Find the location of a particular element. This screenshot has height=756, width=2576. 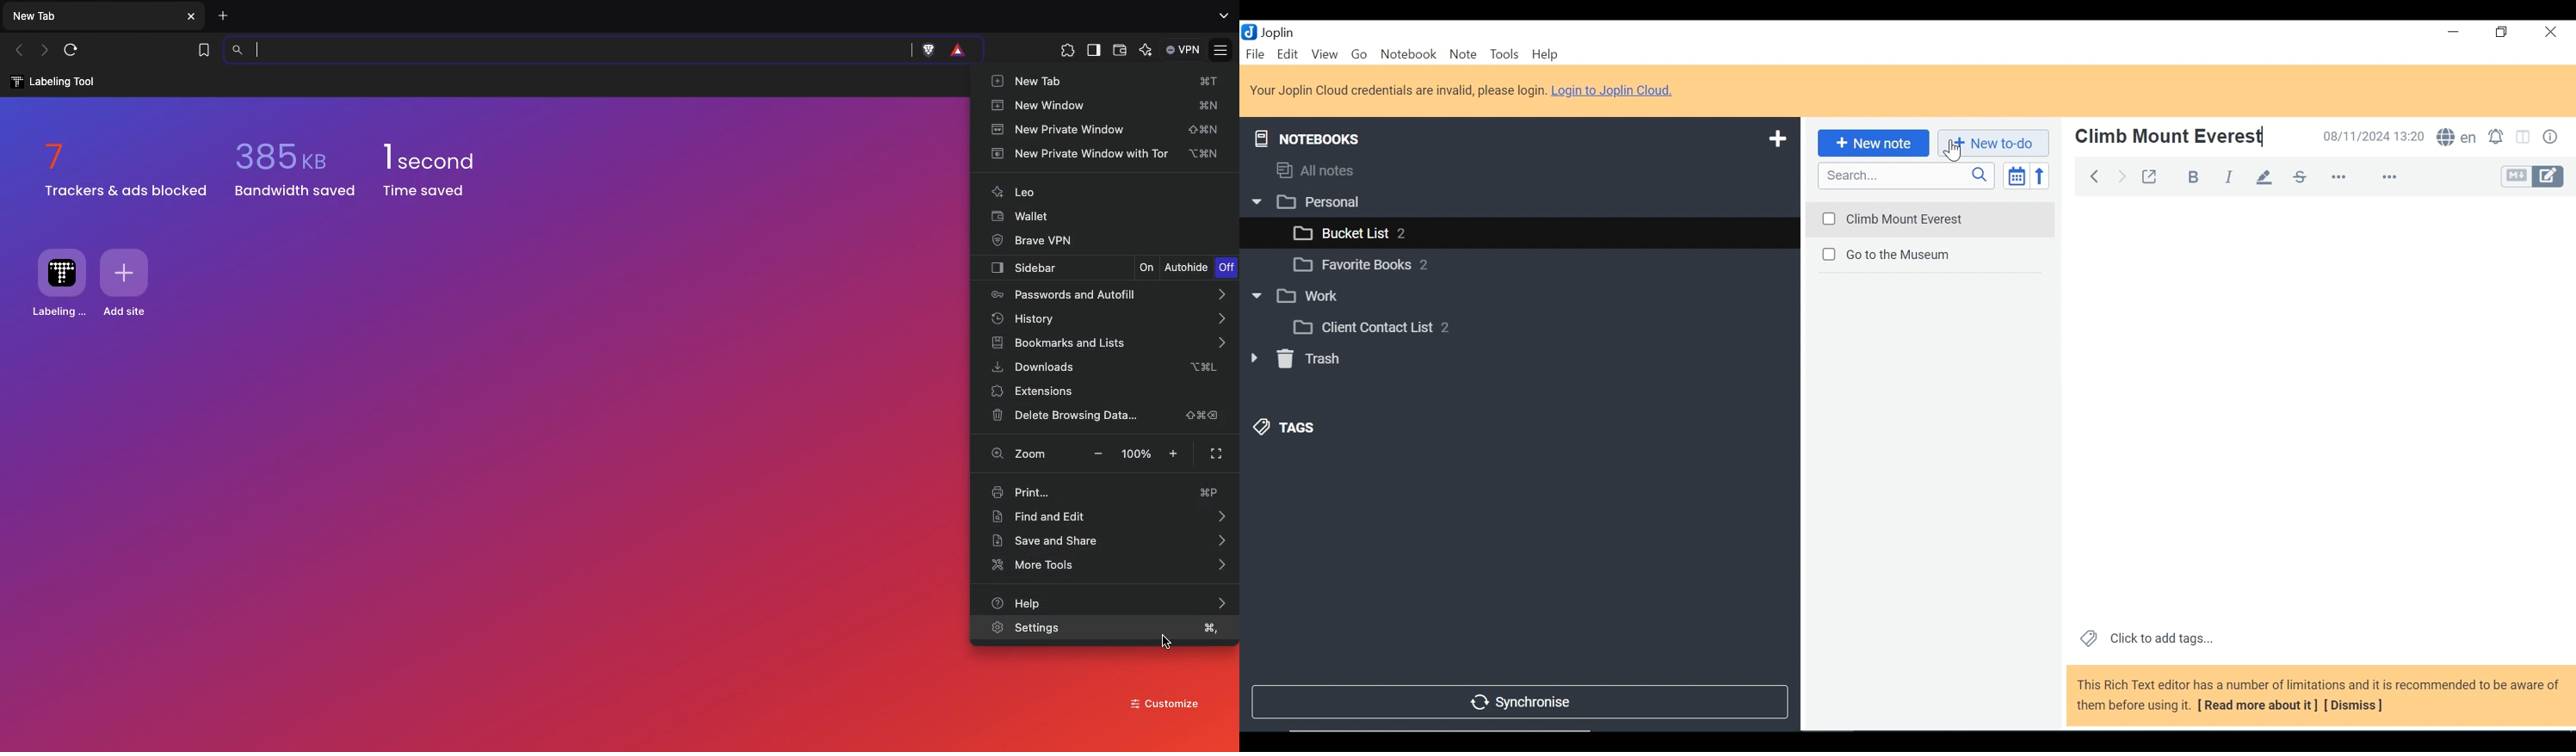

Notebooks and Tags Display is located at coordinates (1518, 170).